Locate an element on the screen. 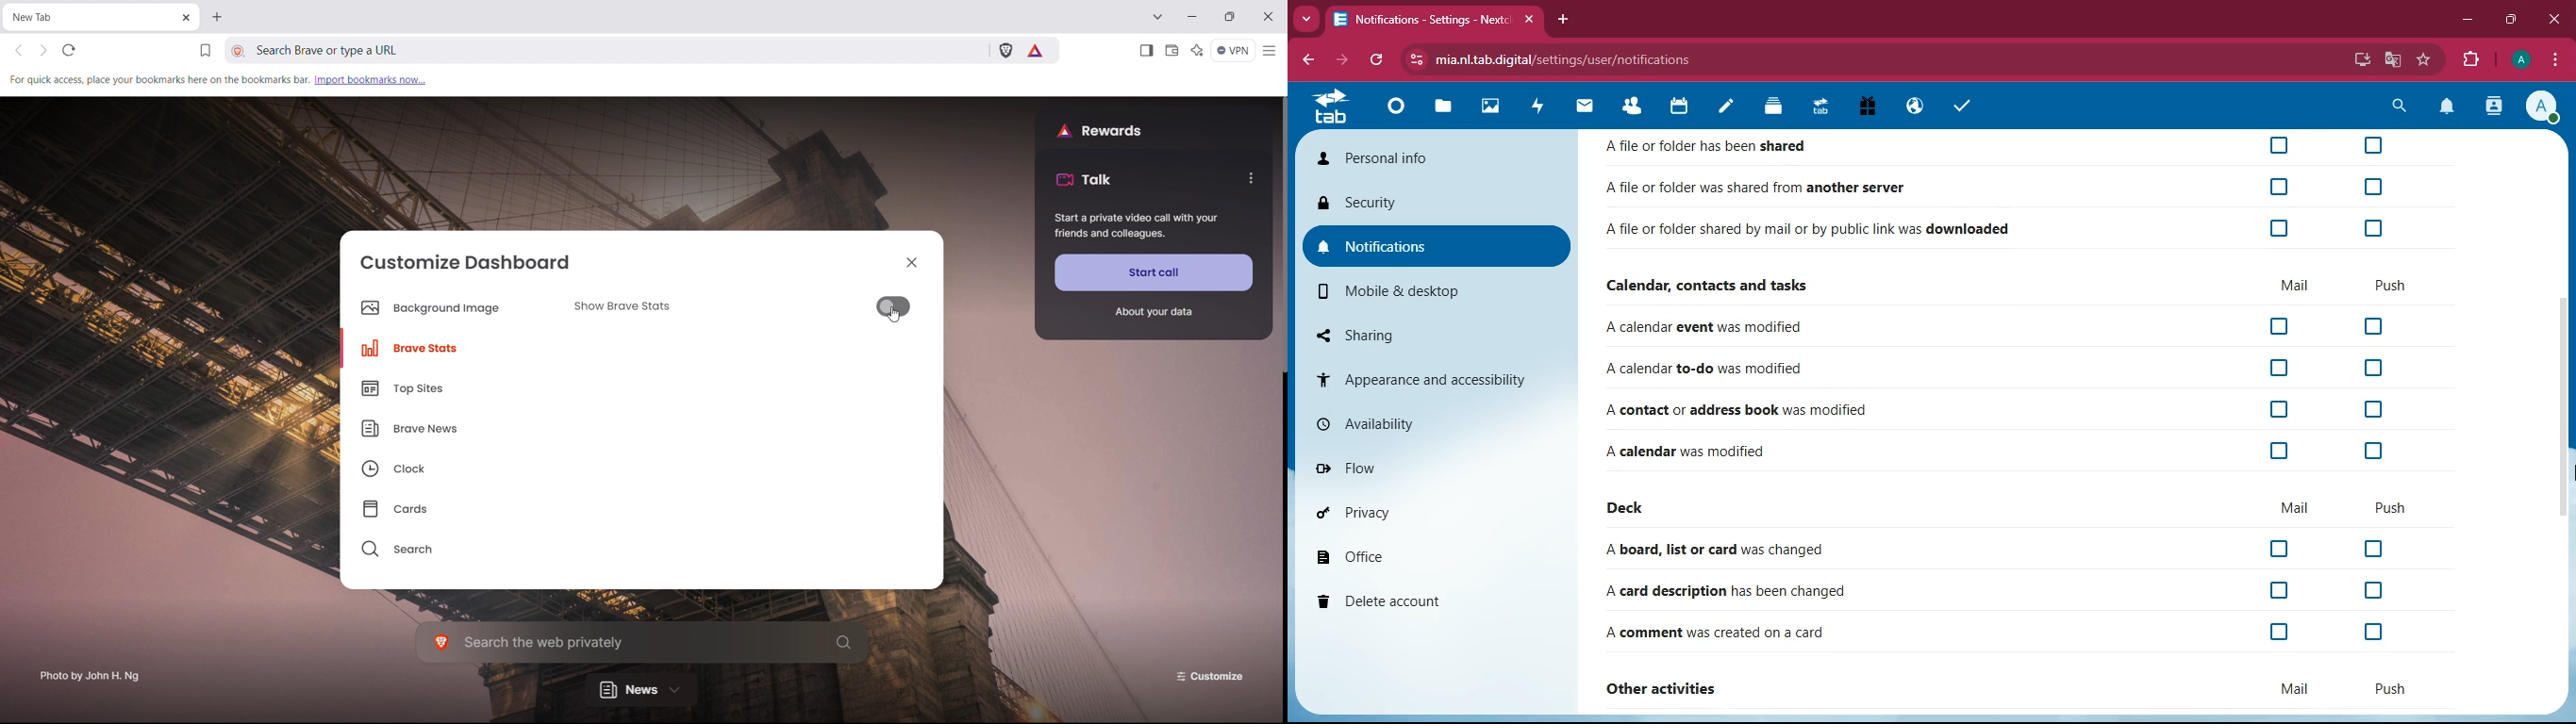 Image resolution: width=2576 pixels, height=728 pixels. add tab is located at coordinates (1564, 19).